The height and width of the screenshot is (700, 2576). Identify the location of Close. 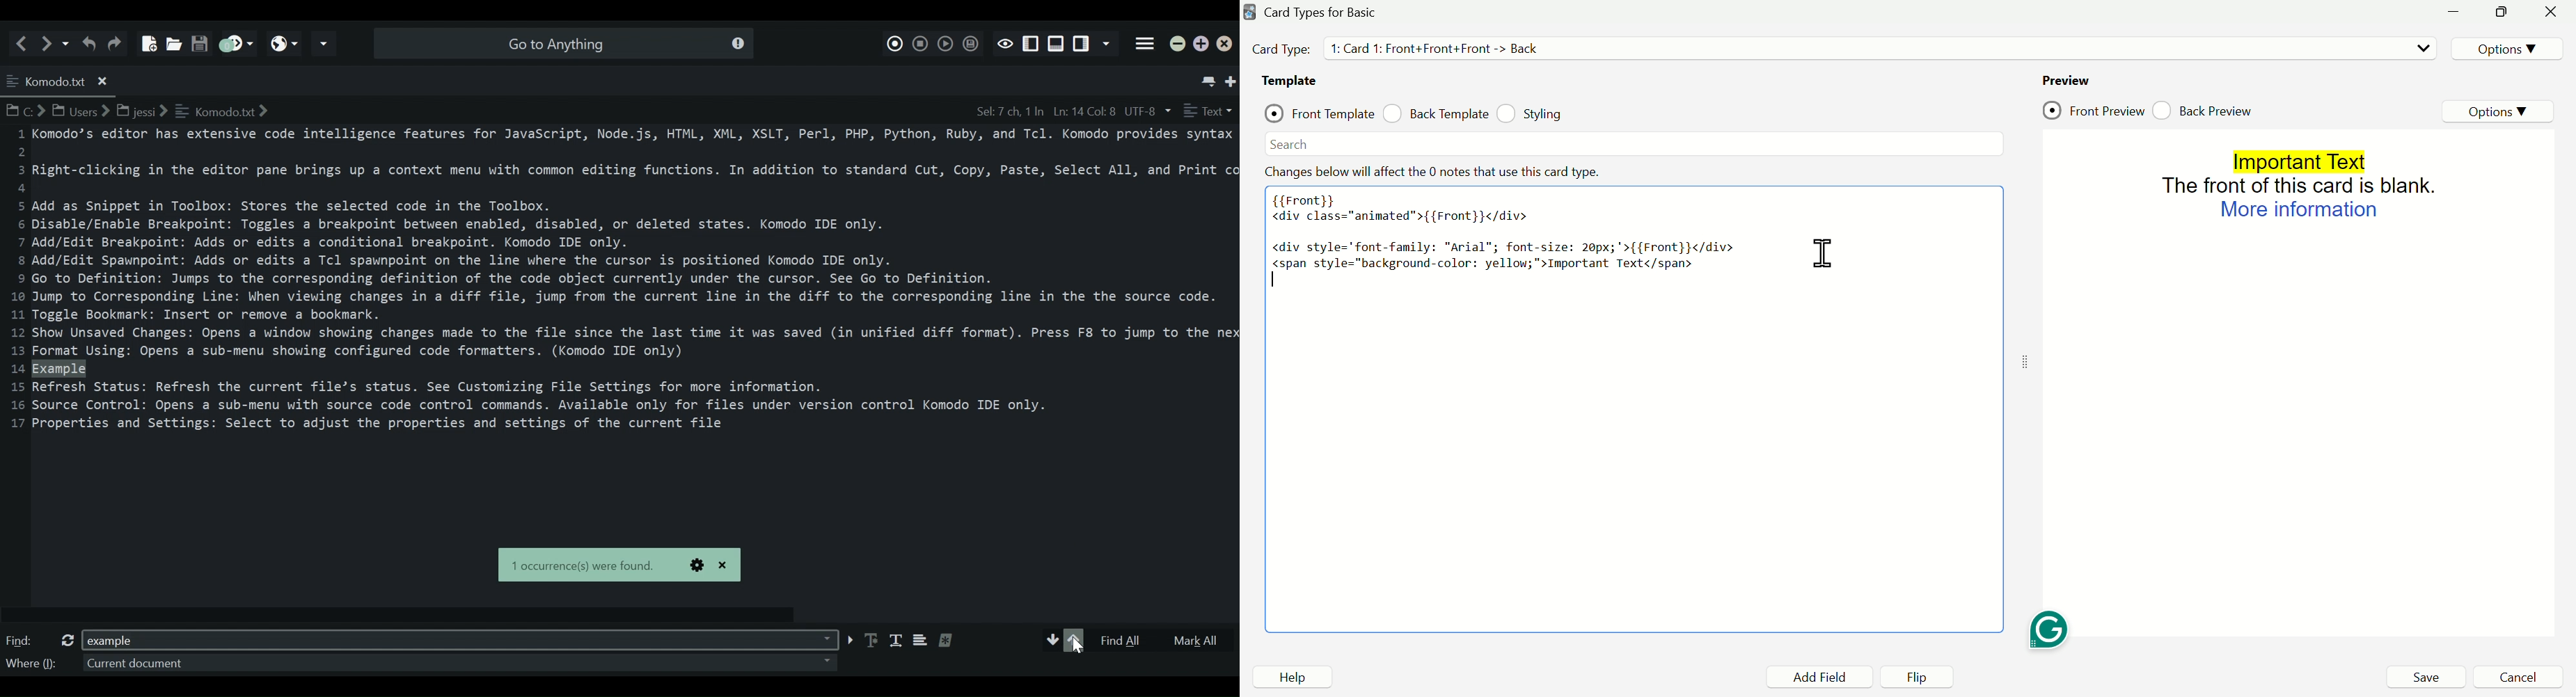
(2551, 13).